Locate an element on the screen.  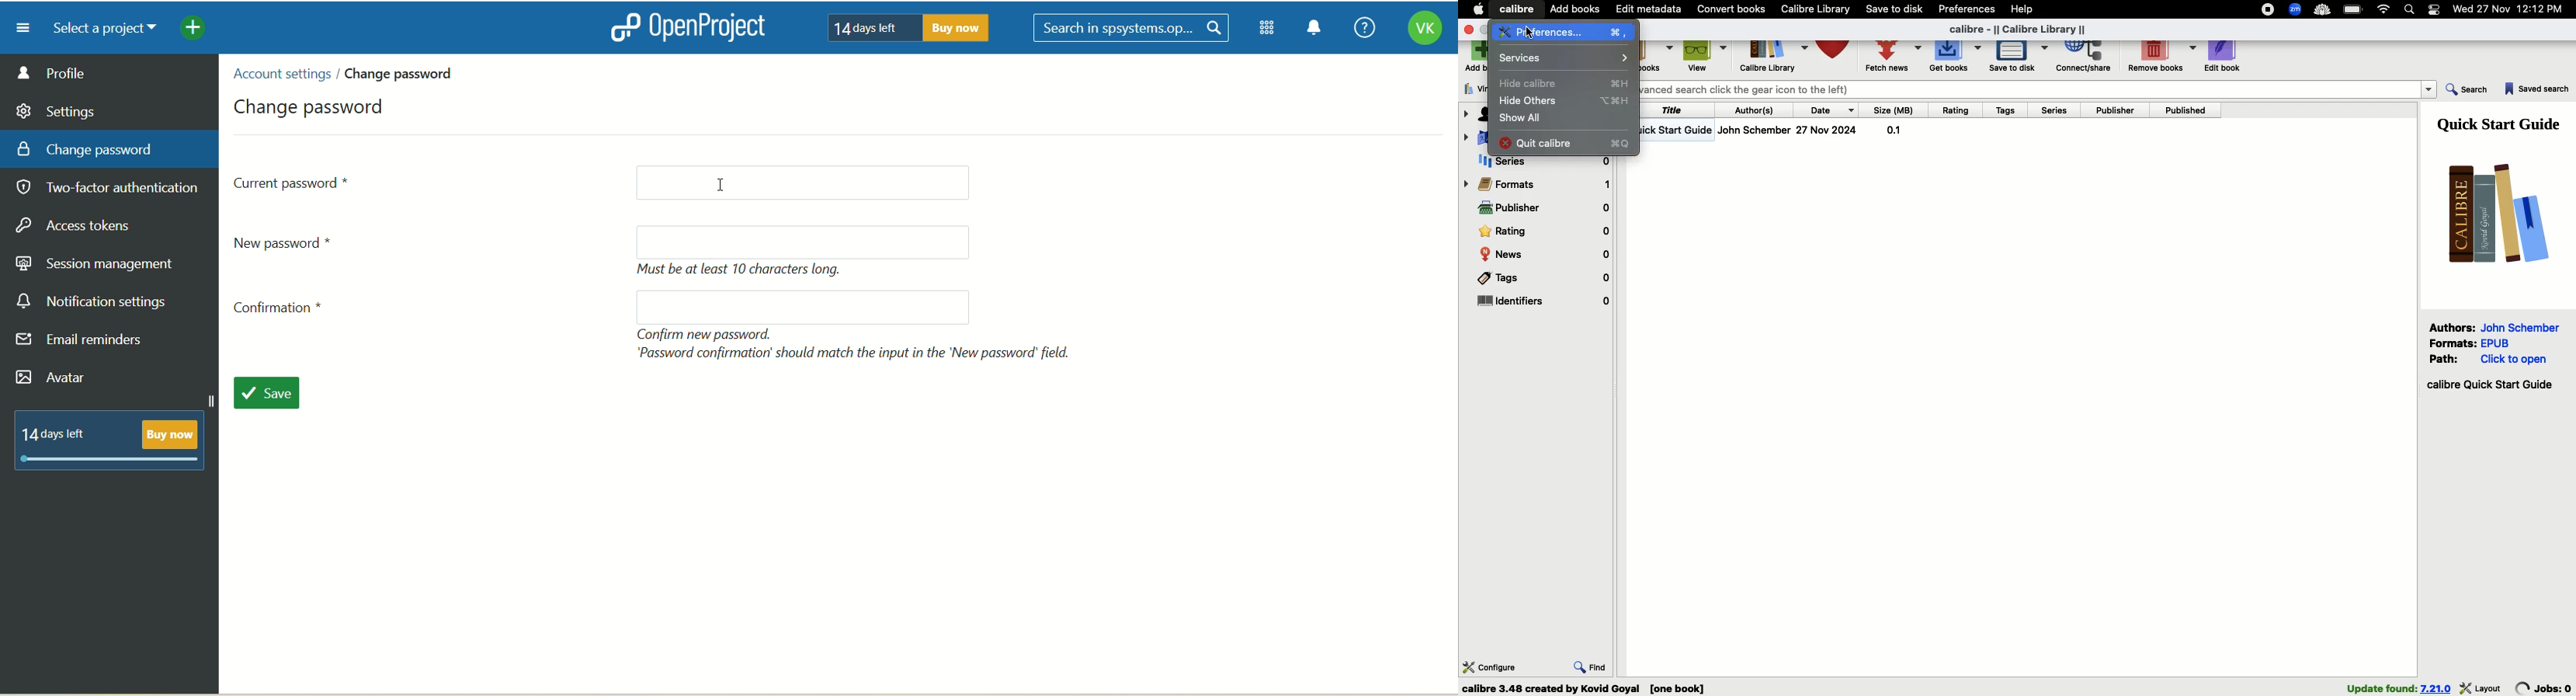
Close is located at coordinates (1468, 29).